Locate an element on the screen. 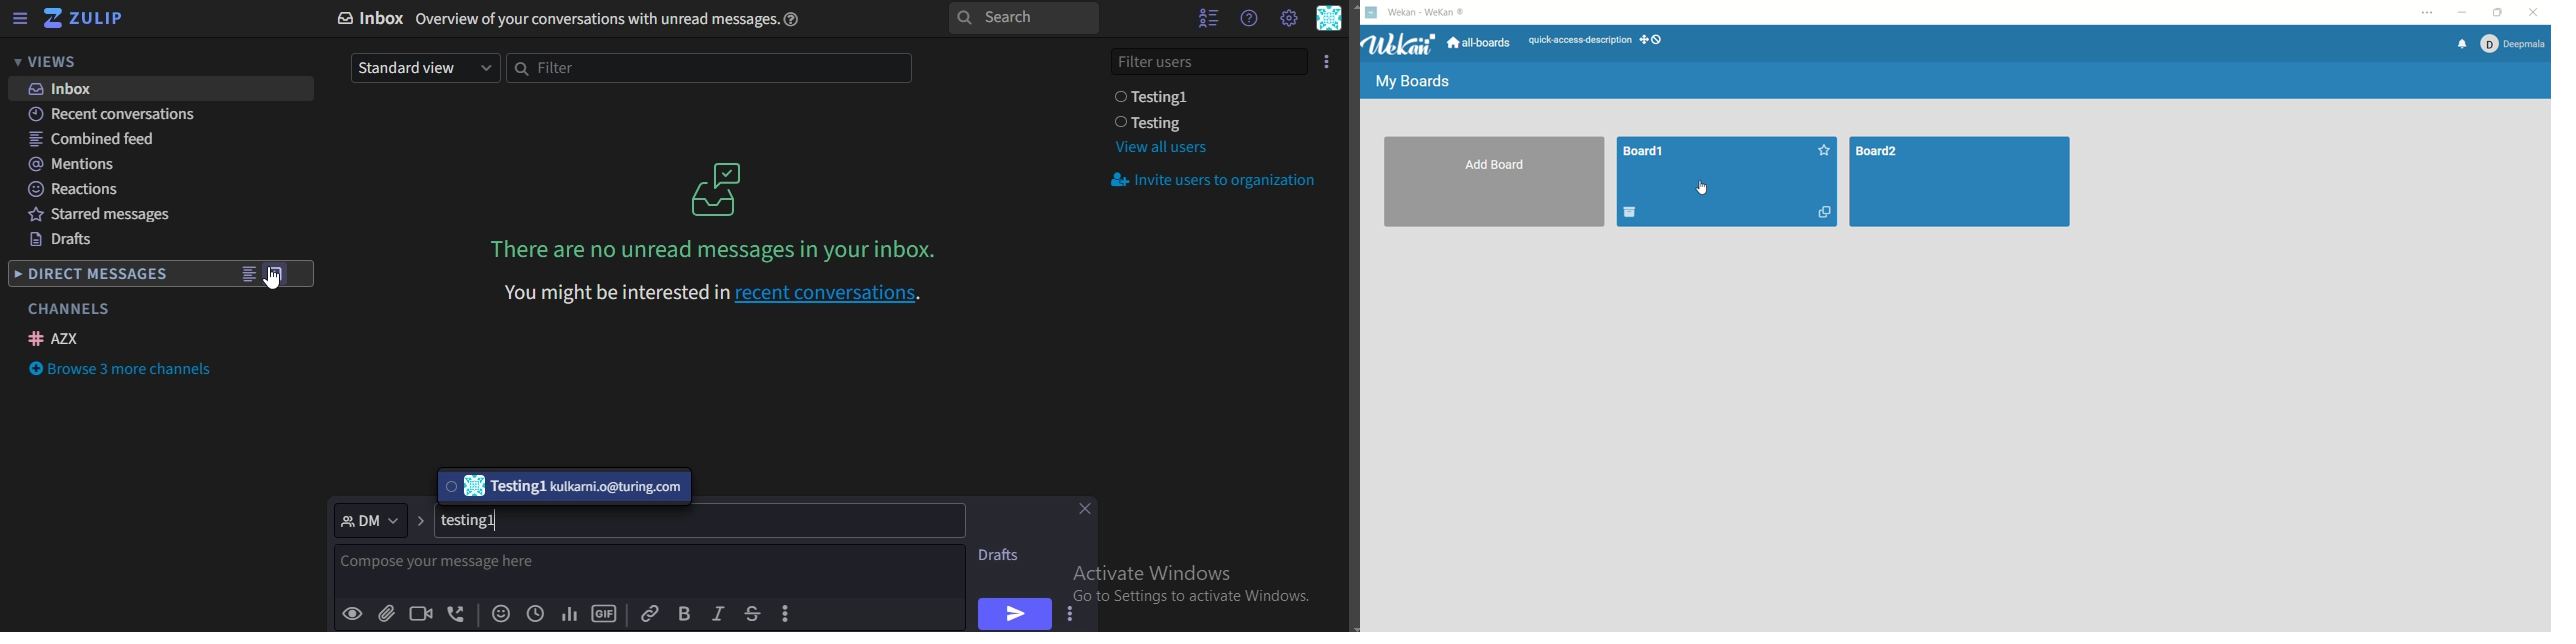  view is located at coordinates (248, 276).